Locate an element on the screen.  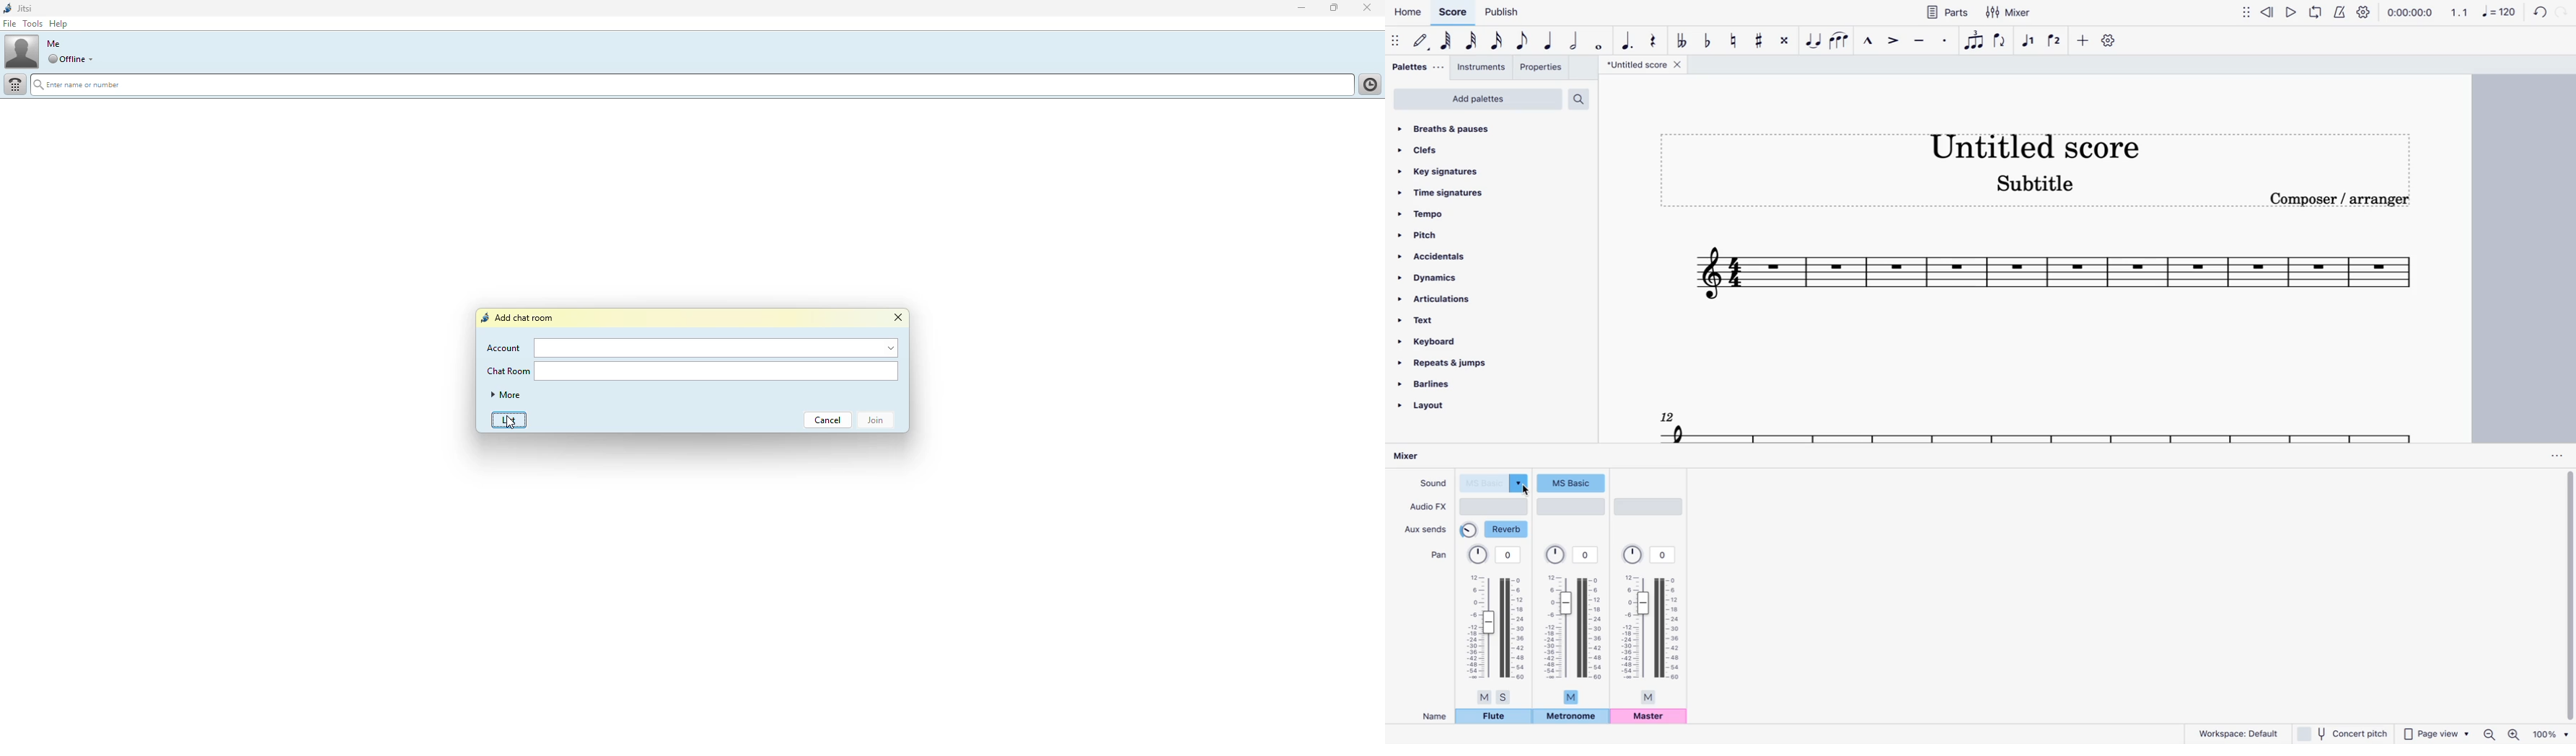
zoom out is located at coordinates (2492, 733).